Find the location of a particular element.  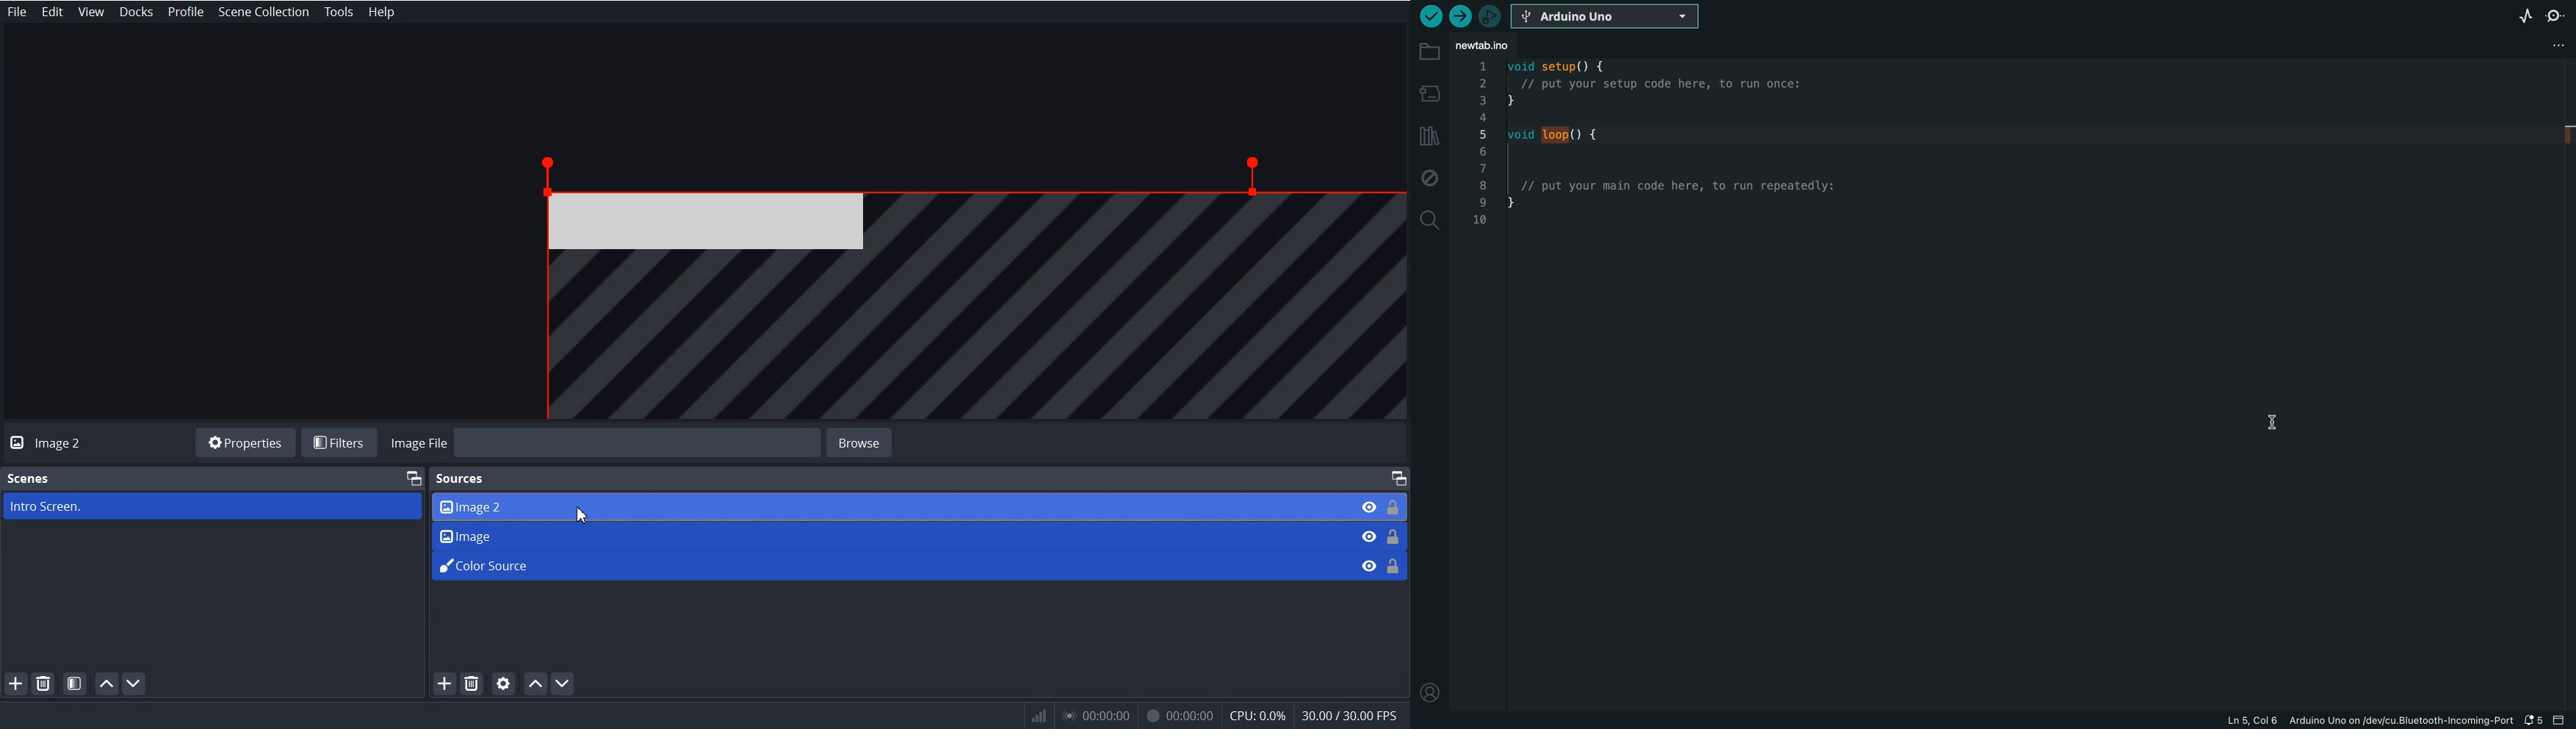

00:00:00 is located at coordinates (1099, 716).